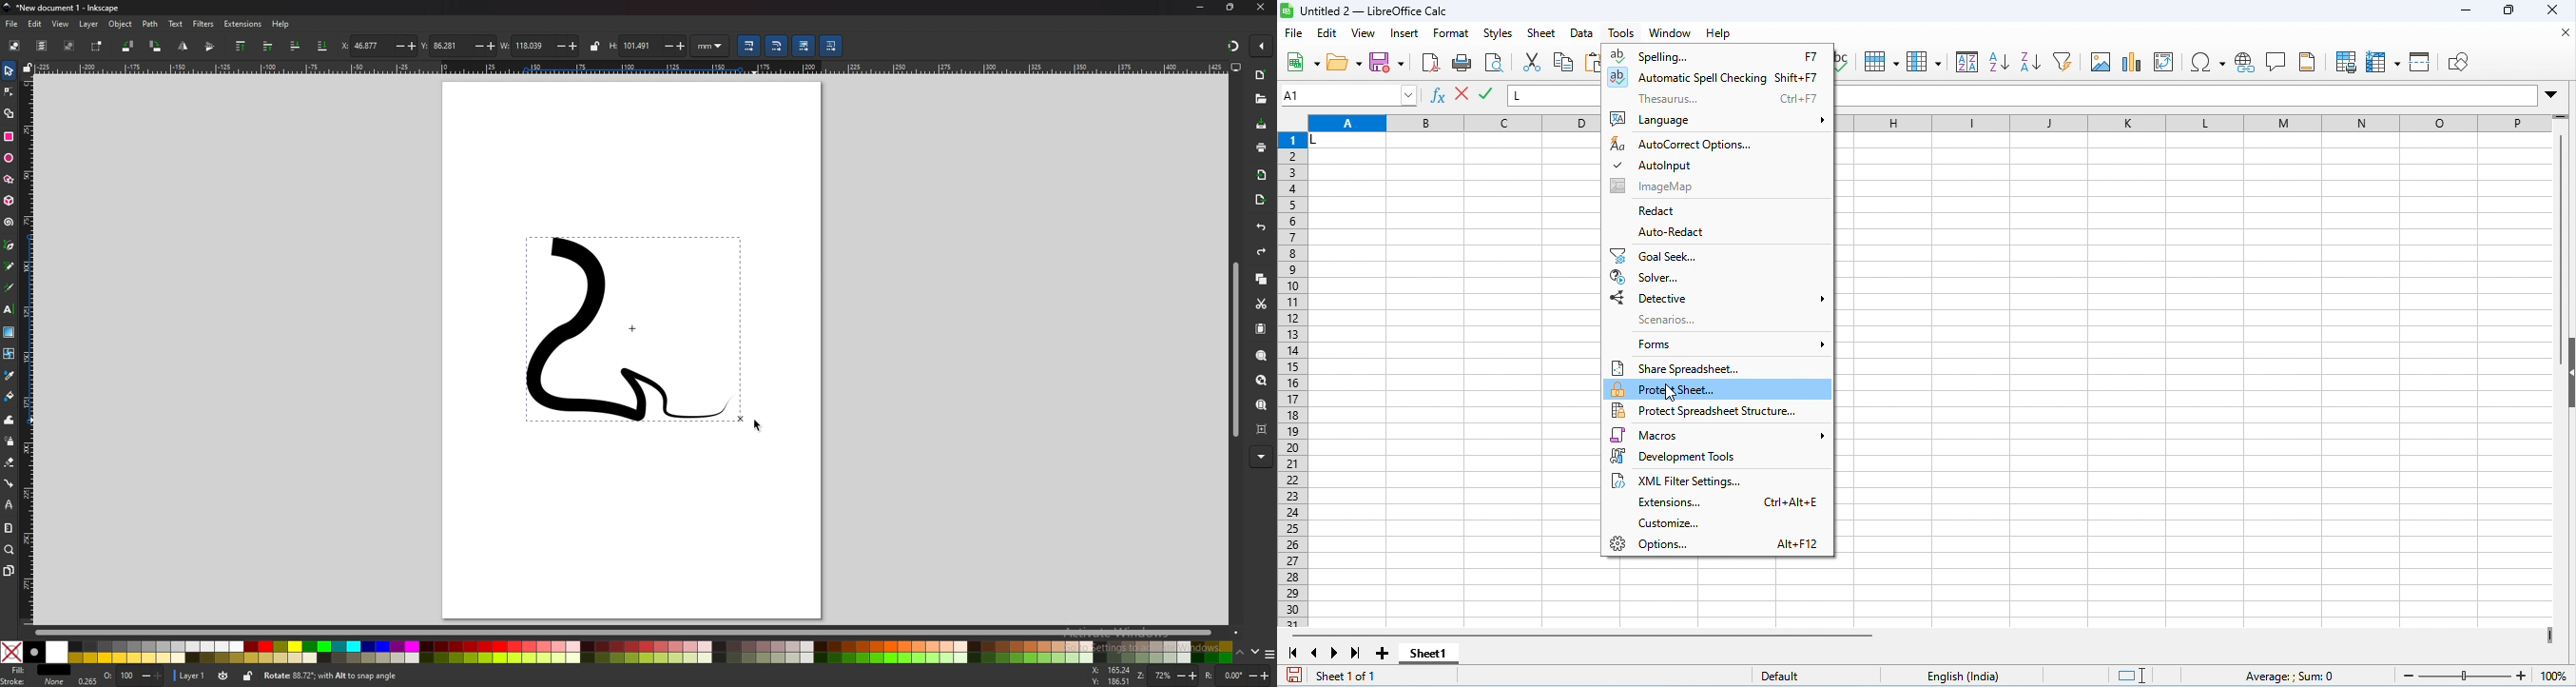 The width and height of the screenshot is (2576, 700). Describe the element at coordinates (1335, 653) in the screenshot. I see `next` at that location.